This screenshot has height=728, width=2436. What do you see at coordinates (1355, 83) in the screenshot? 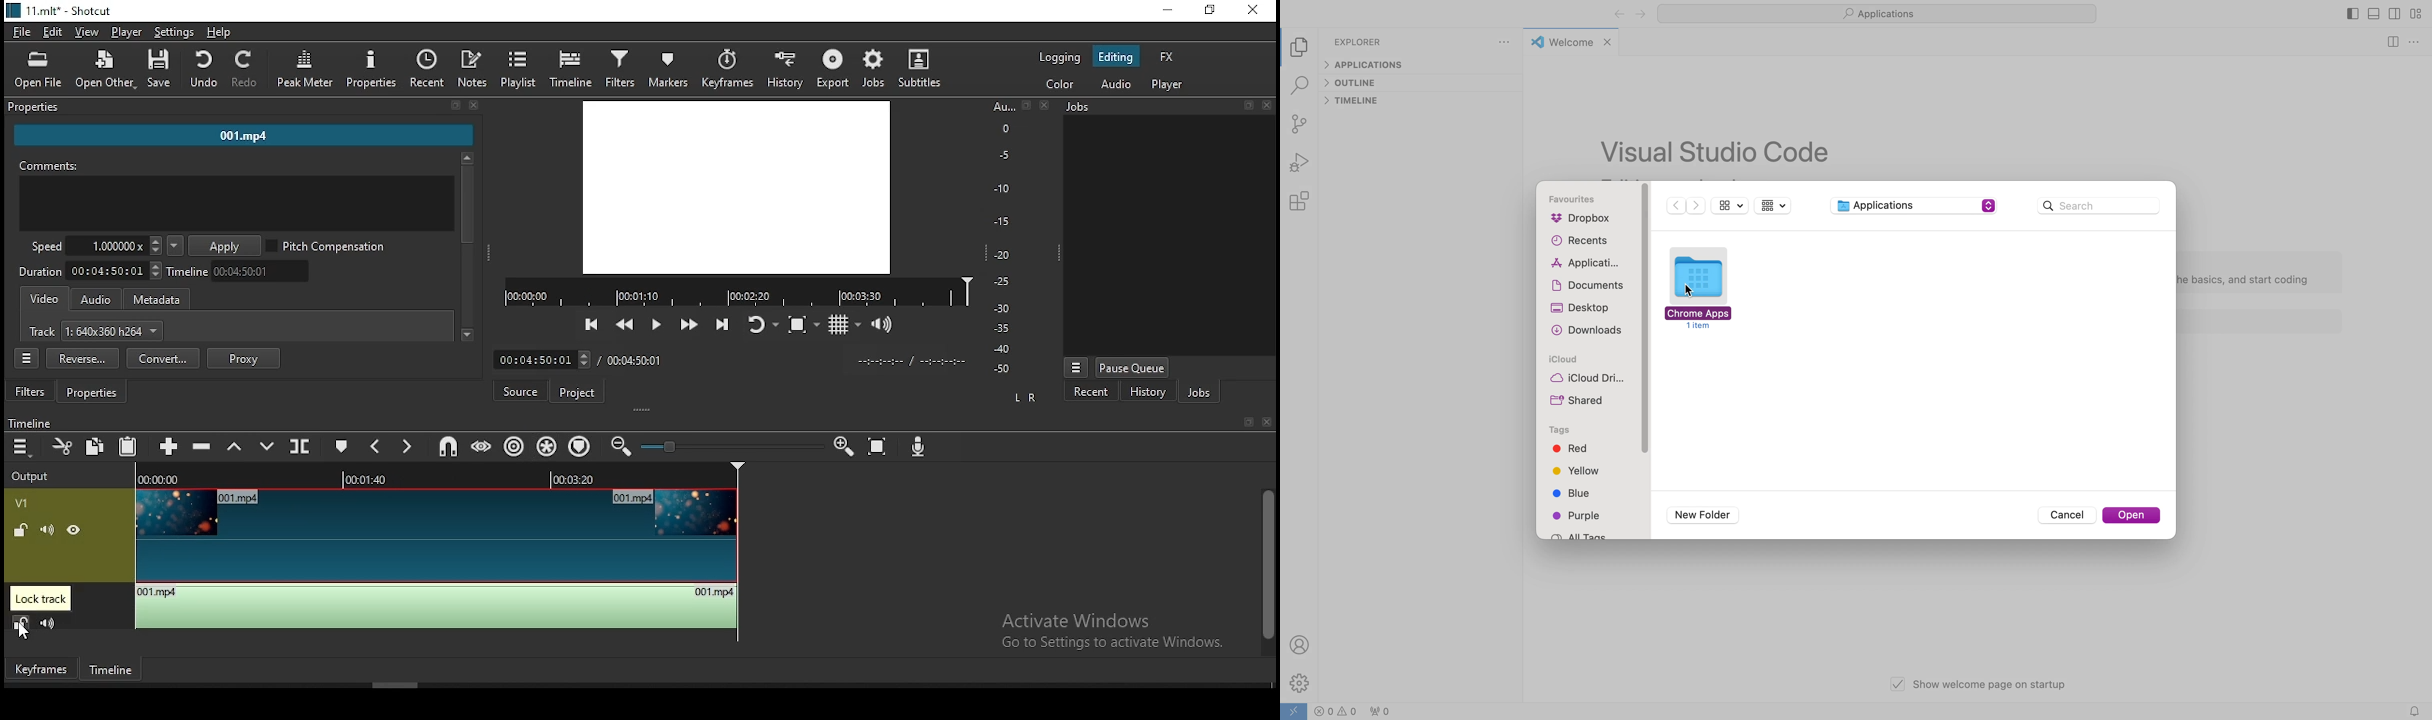
I see `outline` at bounding box center [1355, 83].